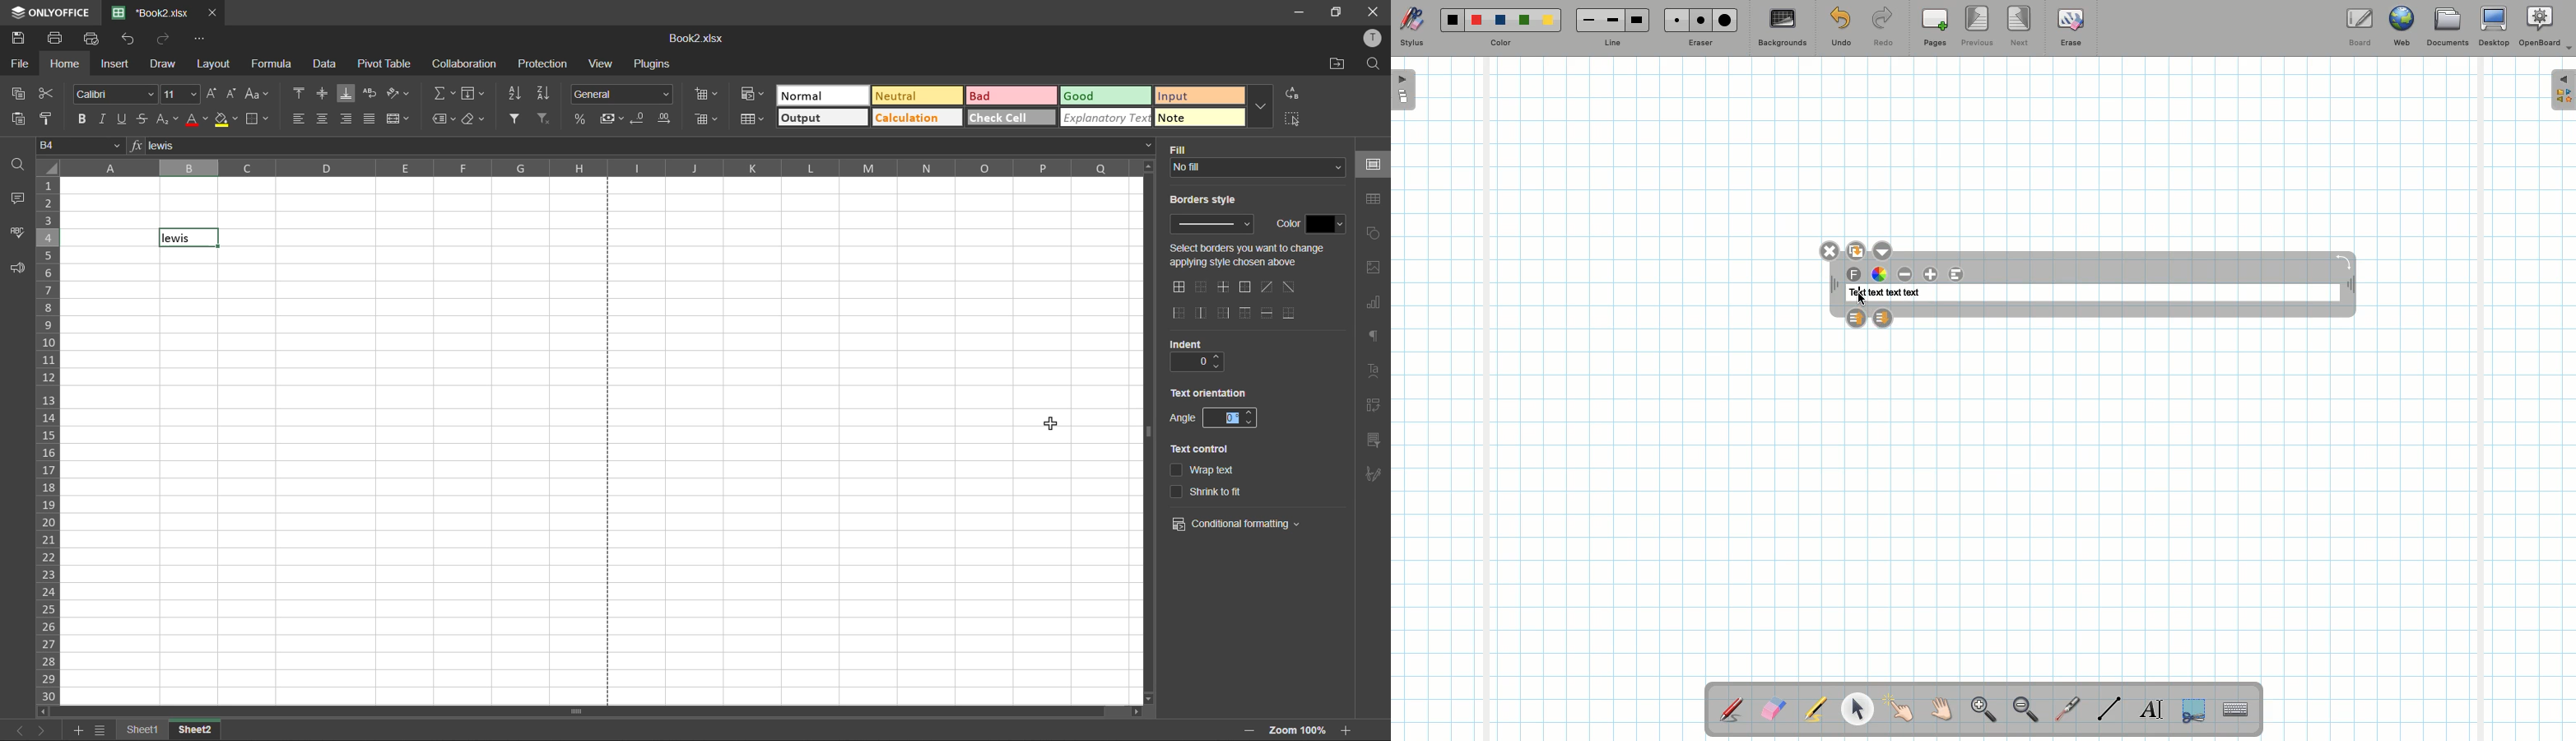 This screenshot has width=2576, height=756. Describe the element at coordinates (122, 120) in the screenshot. I see `underline` at that location.